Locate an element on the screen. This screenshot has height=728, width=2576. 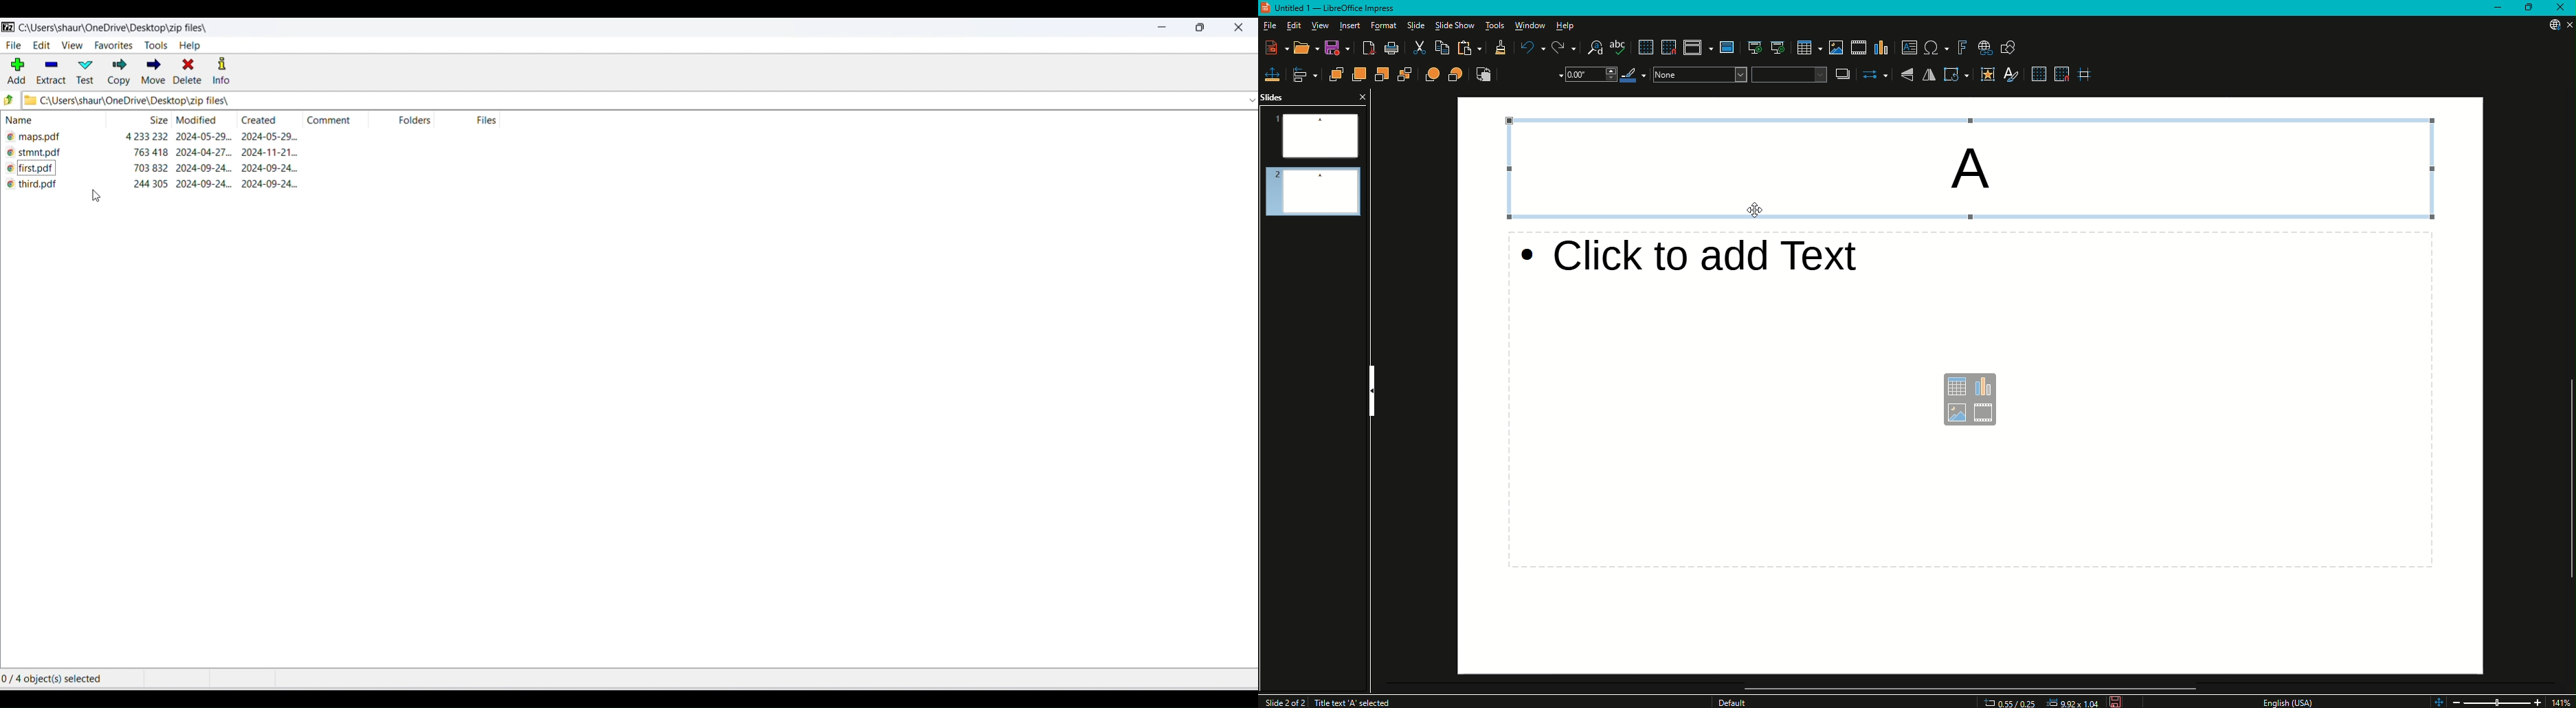
Slide Show is located at coordinates (1455, 26).